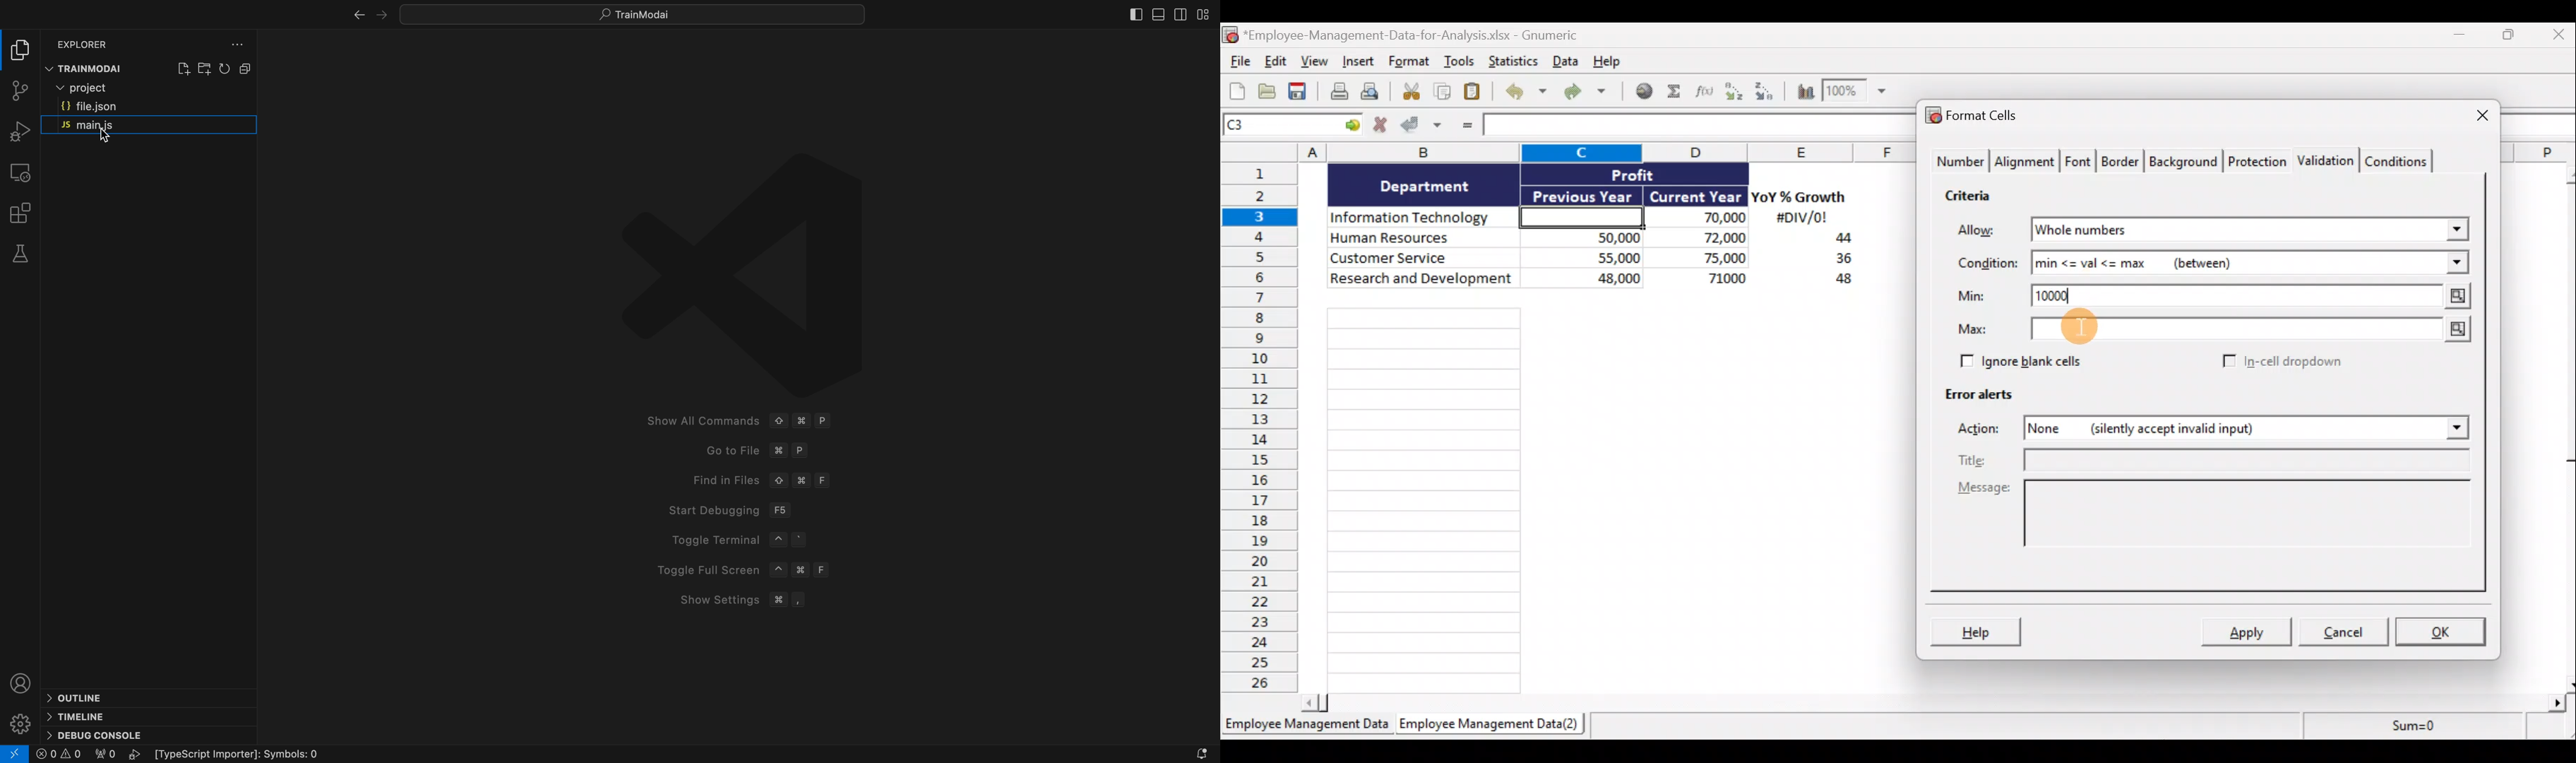  I want to click on Sort descending, so click(1762, 89).